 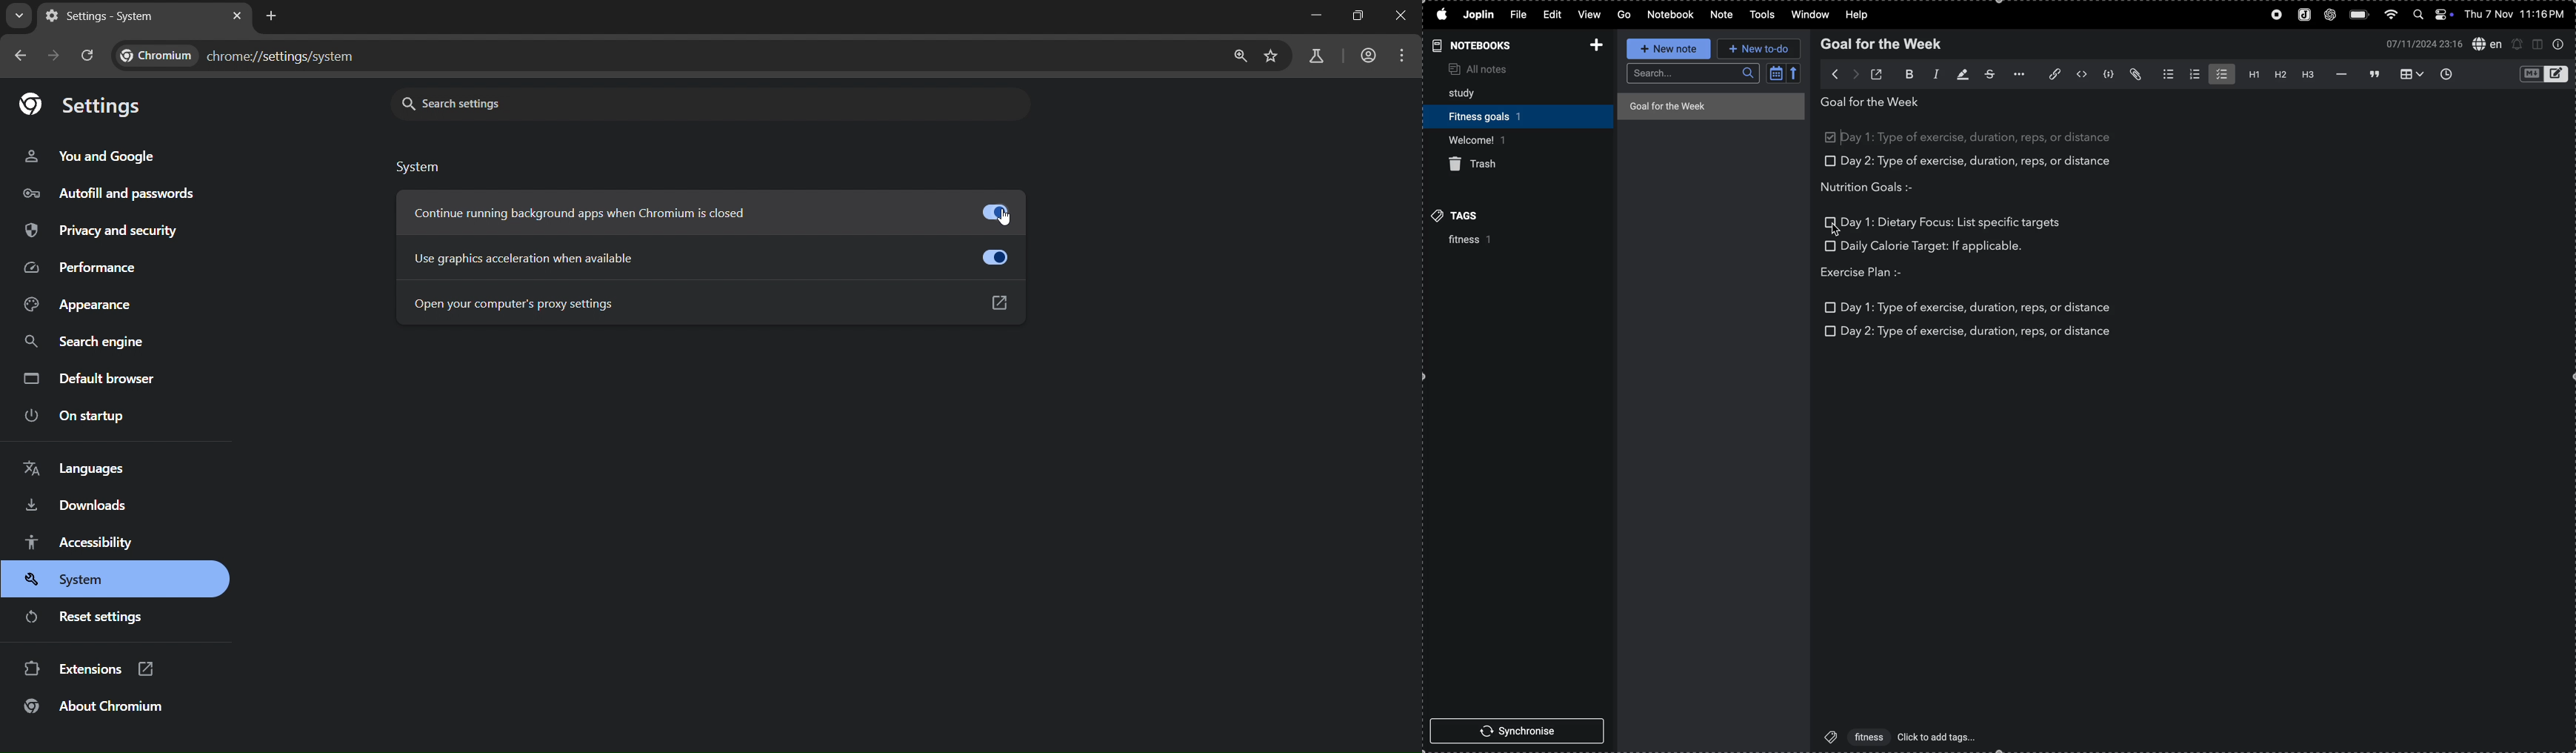 I want to click on tools, so click(x=1761, y=15).